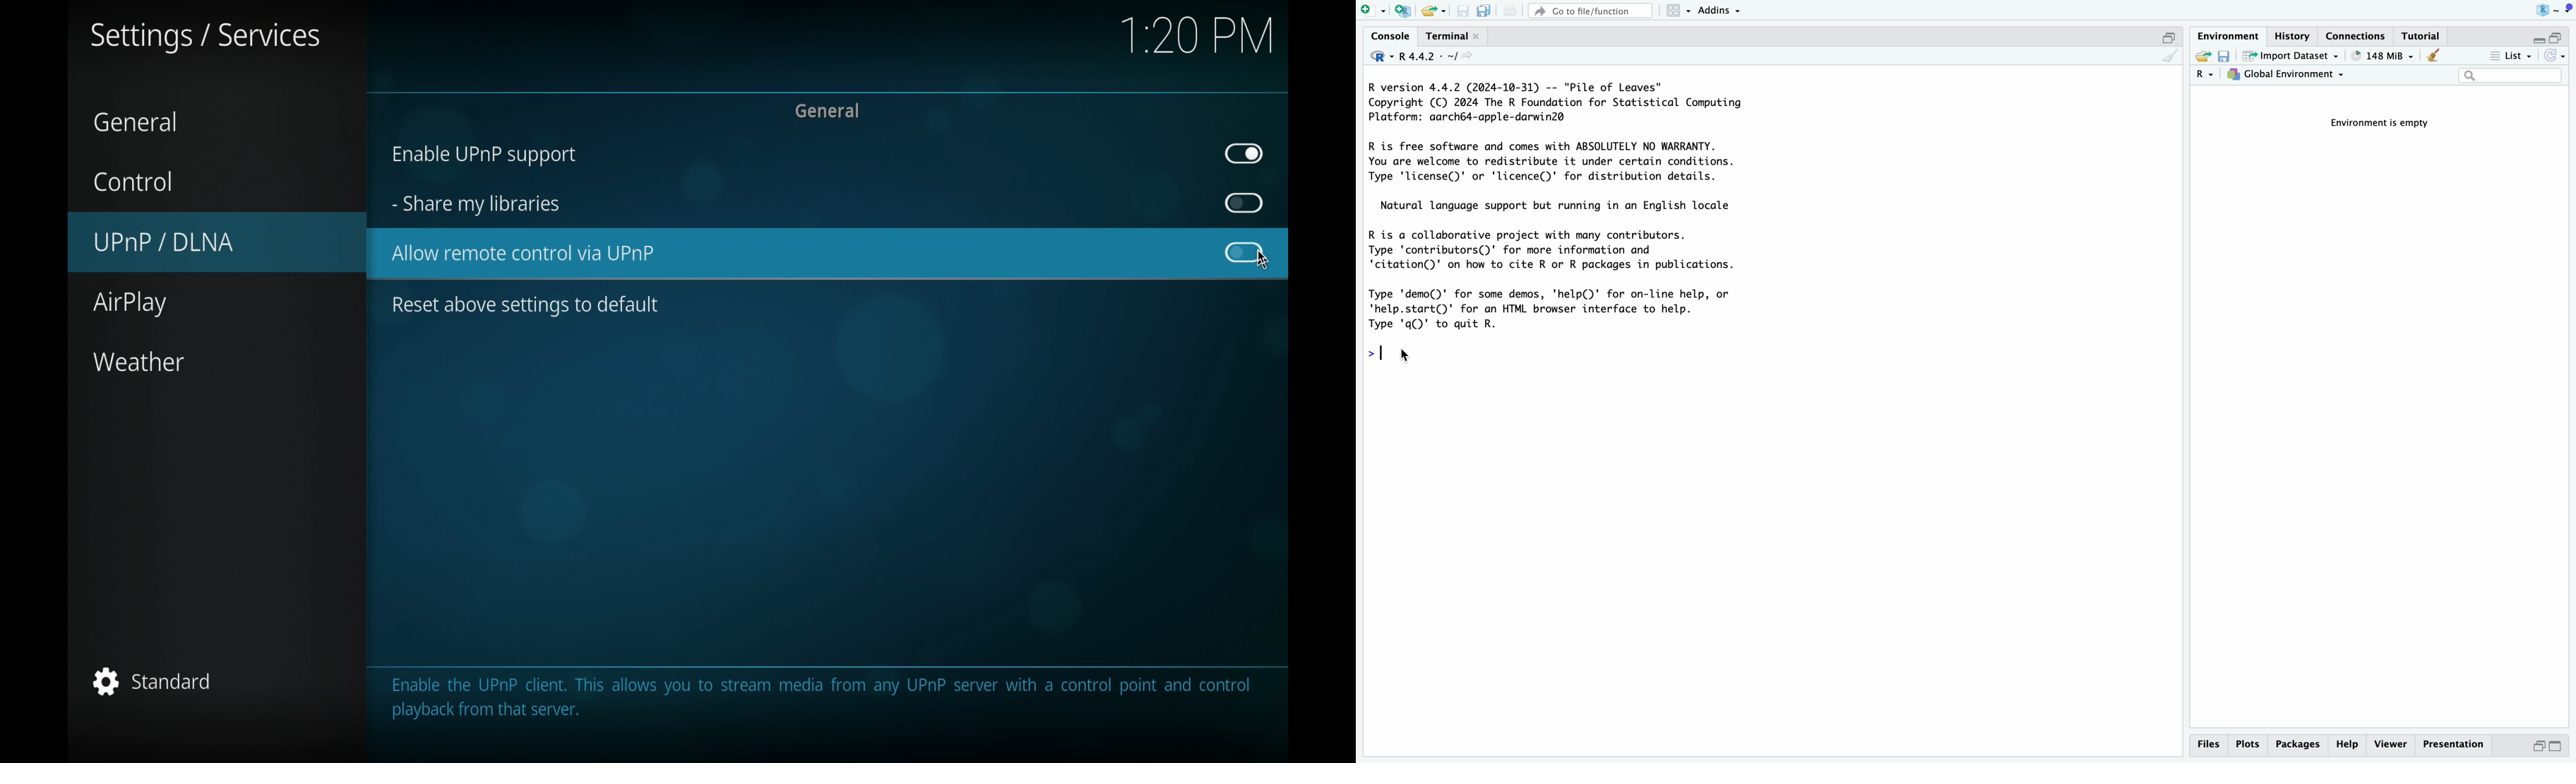 The image size is (2576, 784). I want to click on create a project, so click(1401, 10).